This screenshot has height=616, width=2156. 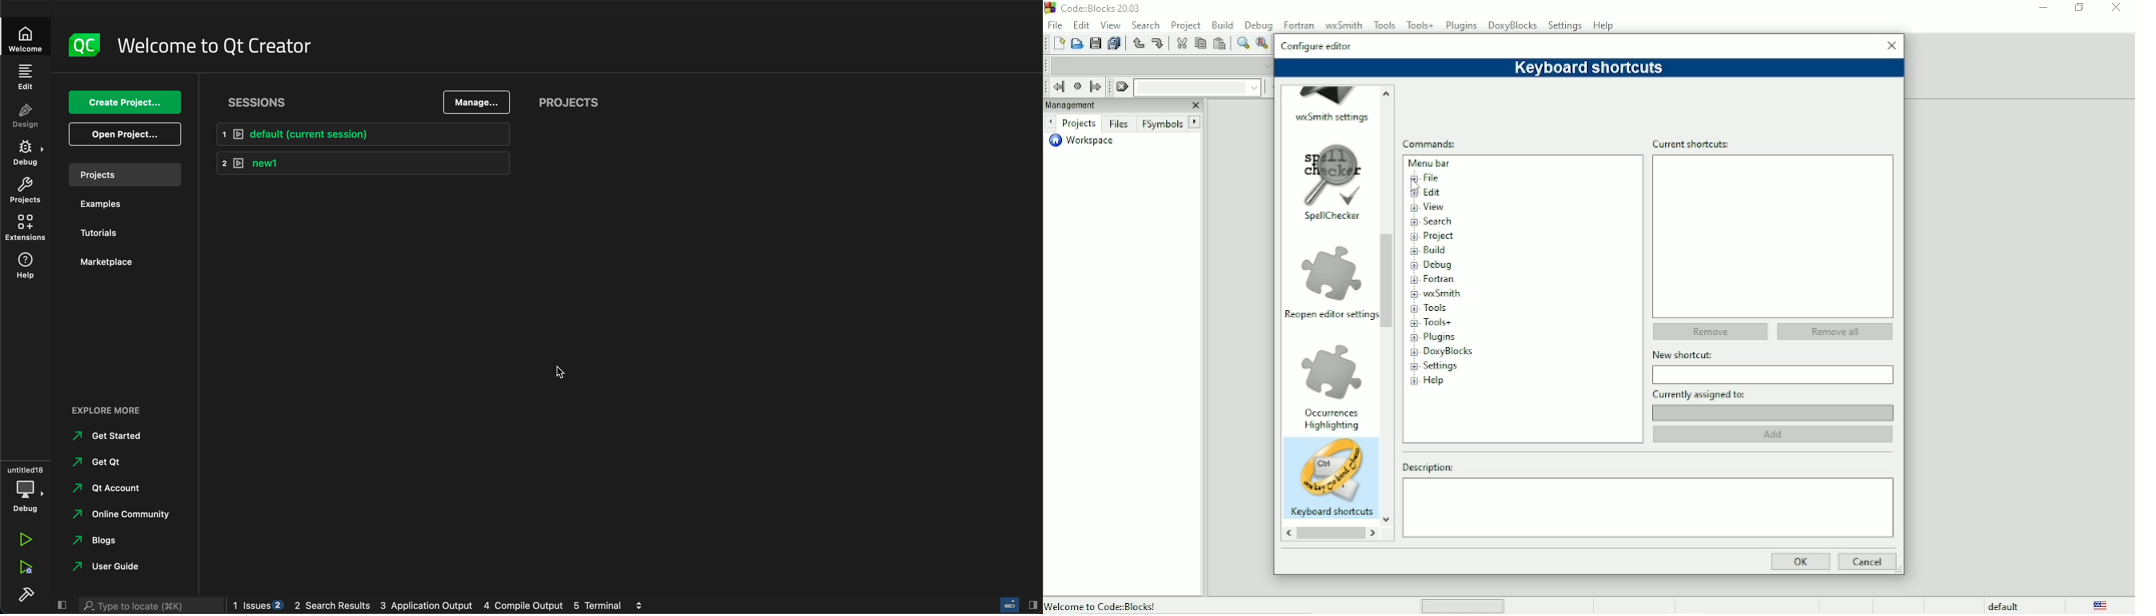 What do you see at coordinates (1449, 352) in the screenshot?
I see `DoxyBlocks` at bounding box center [1449, 352].